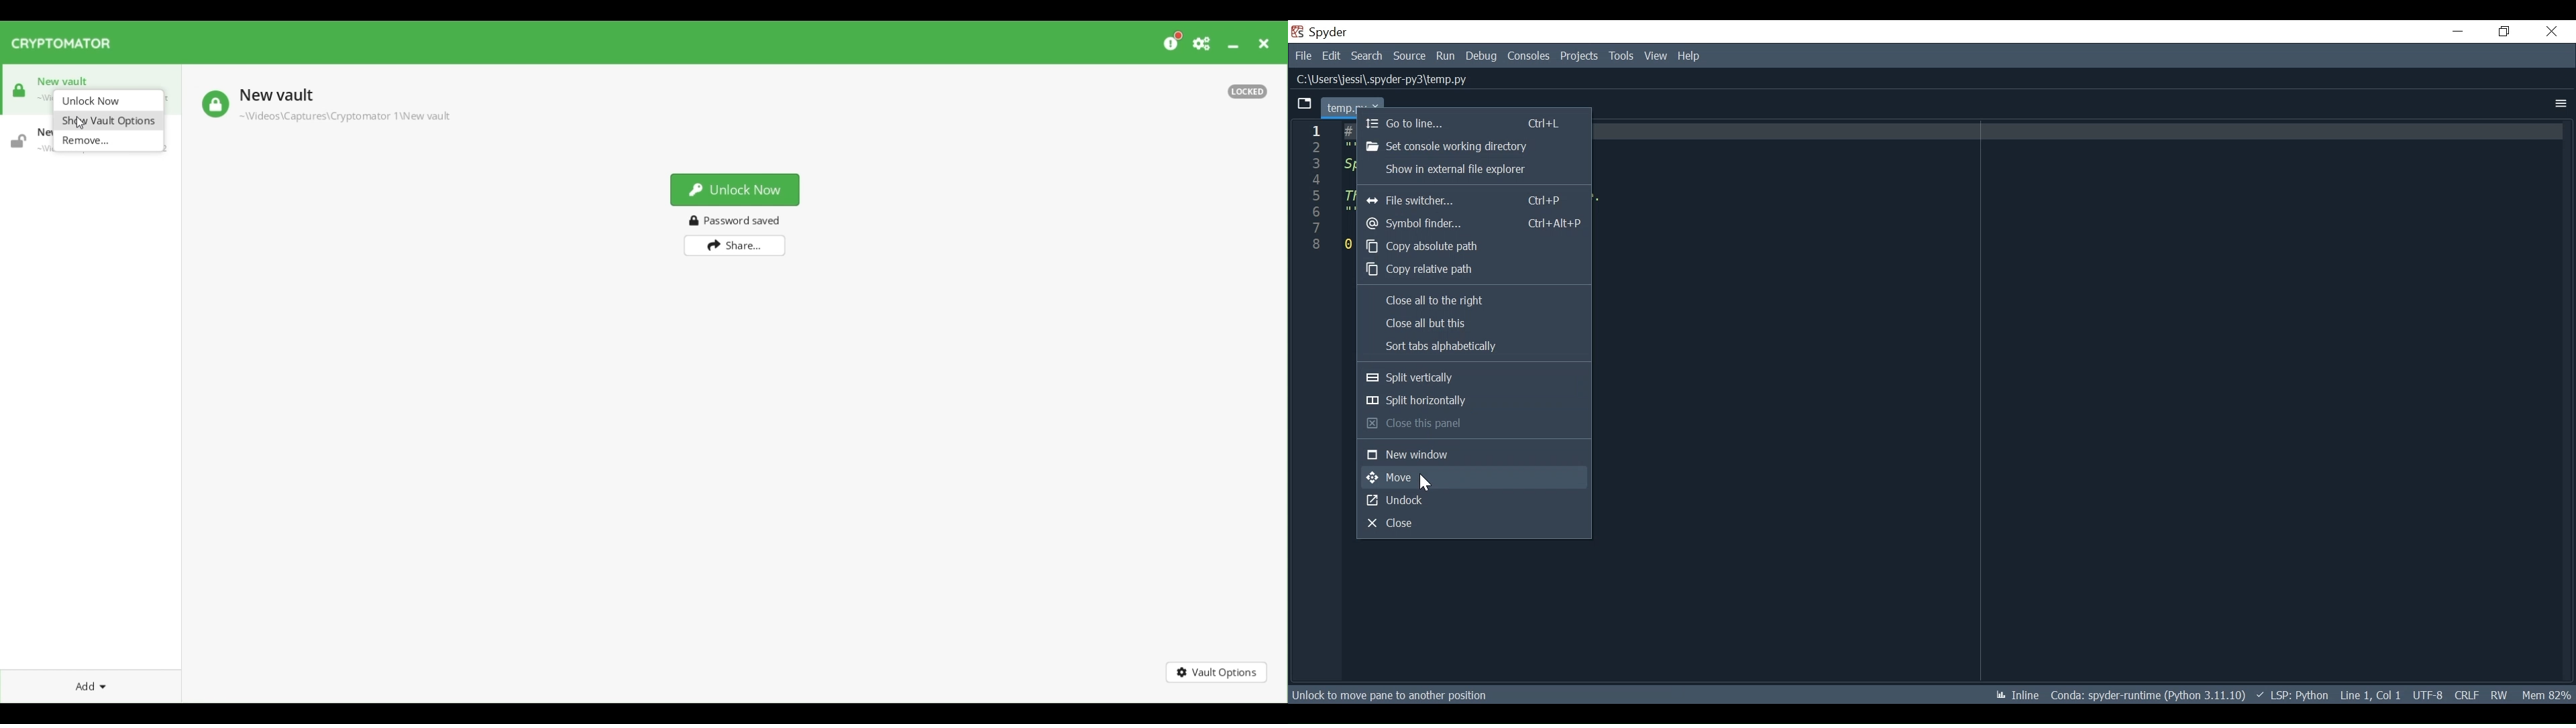 The height and width of the screenshot is (728, 2576). What do you see at coordinates (2426, 696) in the screenshot?
I see `File Encoding` at bounding box center [2426, 696].